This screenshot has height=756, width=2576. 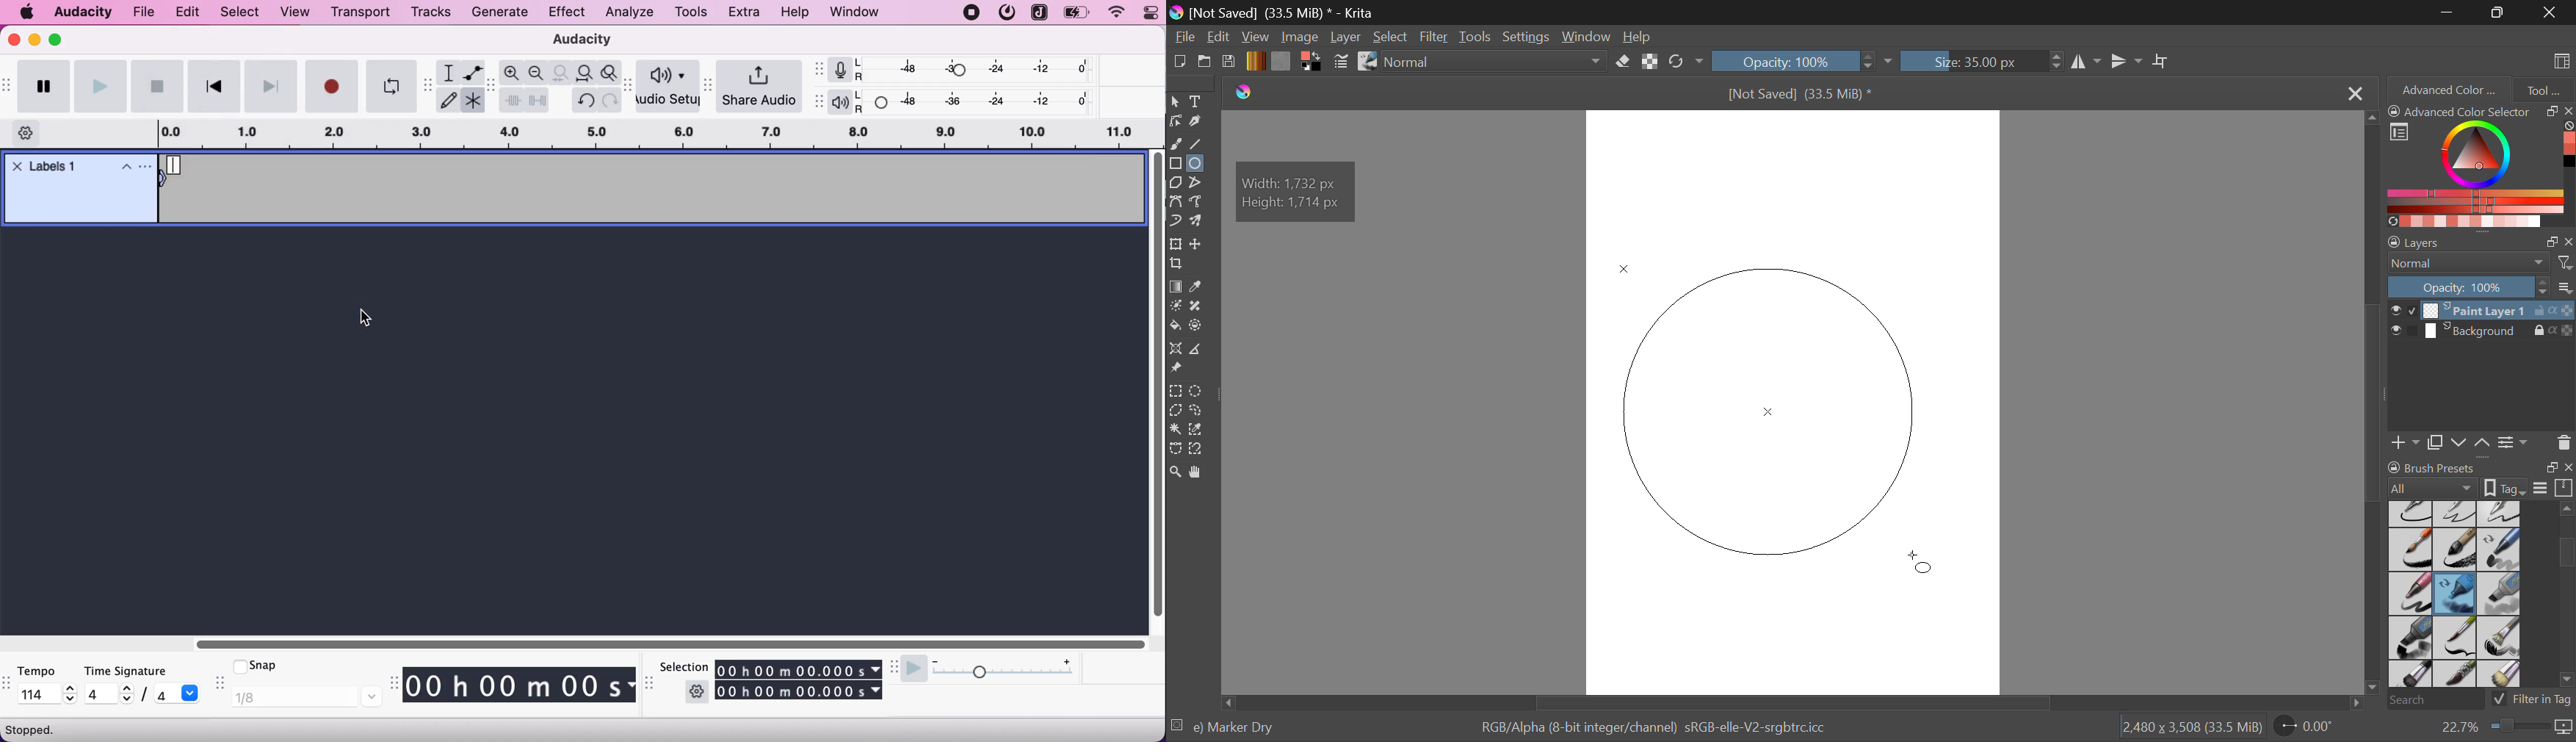 What do you see at coordinates (567, 13) in the screenshot?
I see `effect` at bounding box center [567, 13].